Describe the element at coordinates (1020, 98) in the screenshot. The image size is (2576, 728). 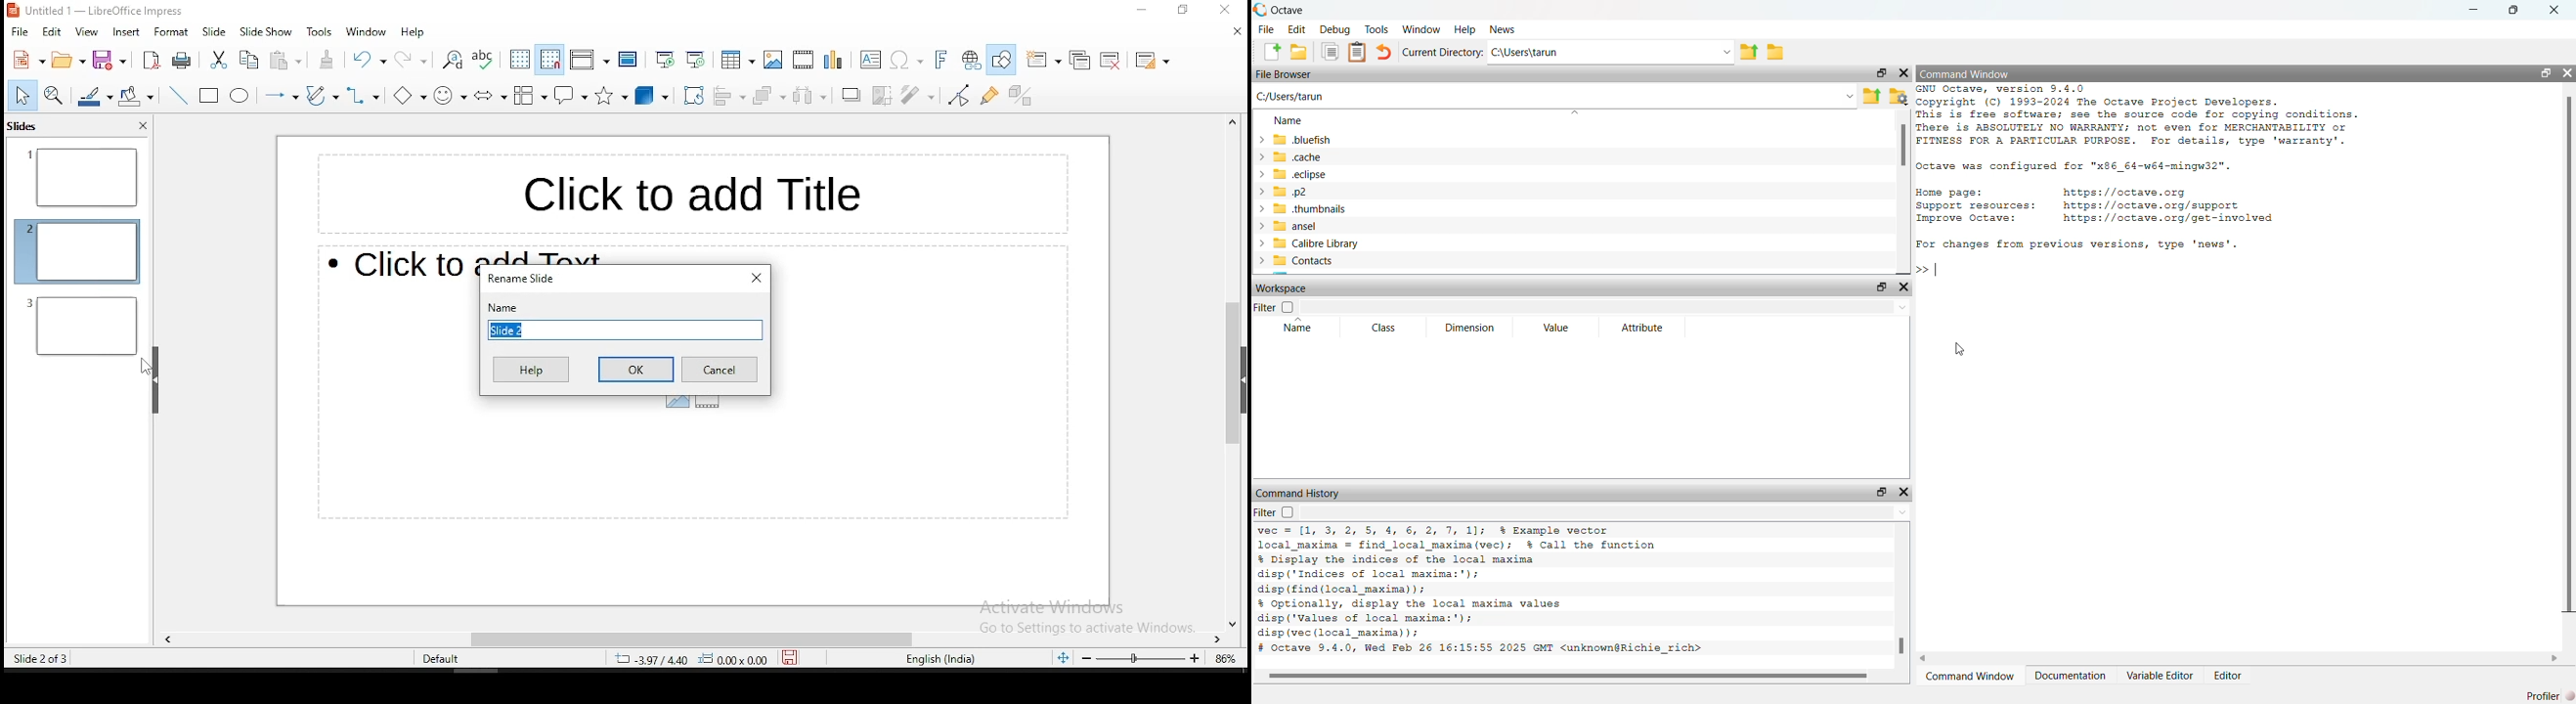
I see `toggle extrusion` at that location.